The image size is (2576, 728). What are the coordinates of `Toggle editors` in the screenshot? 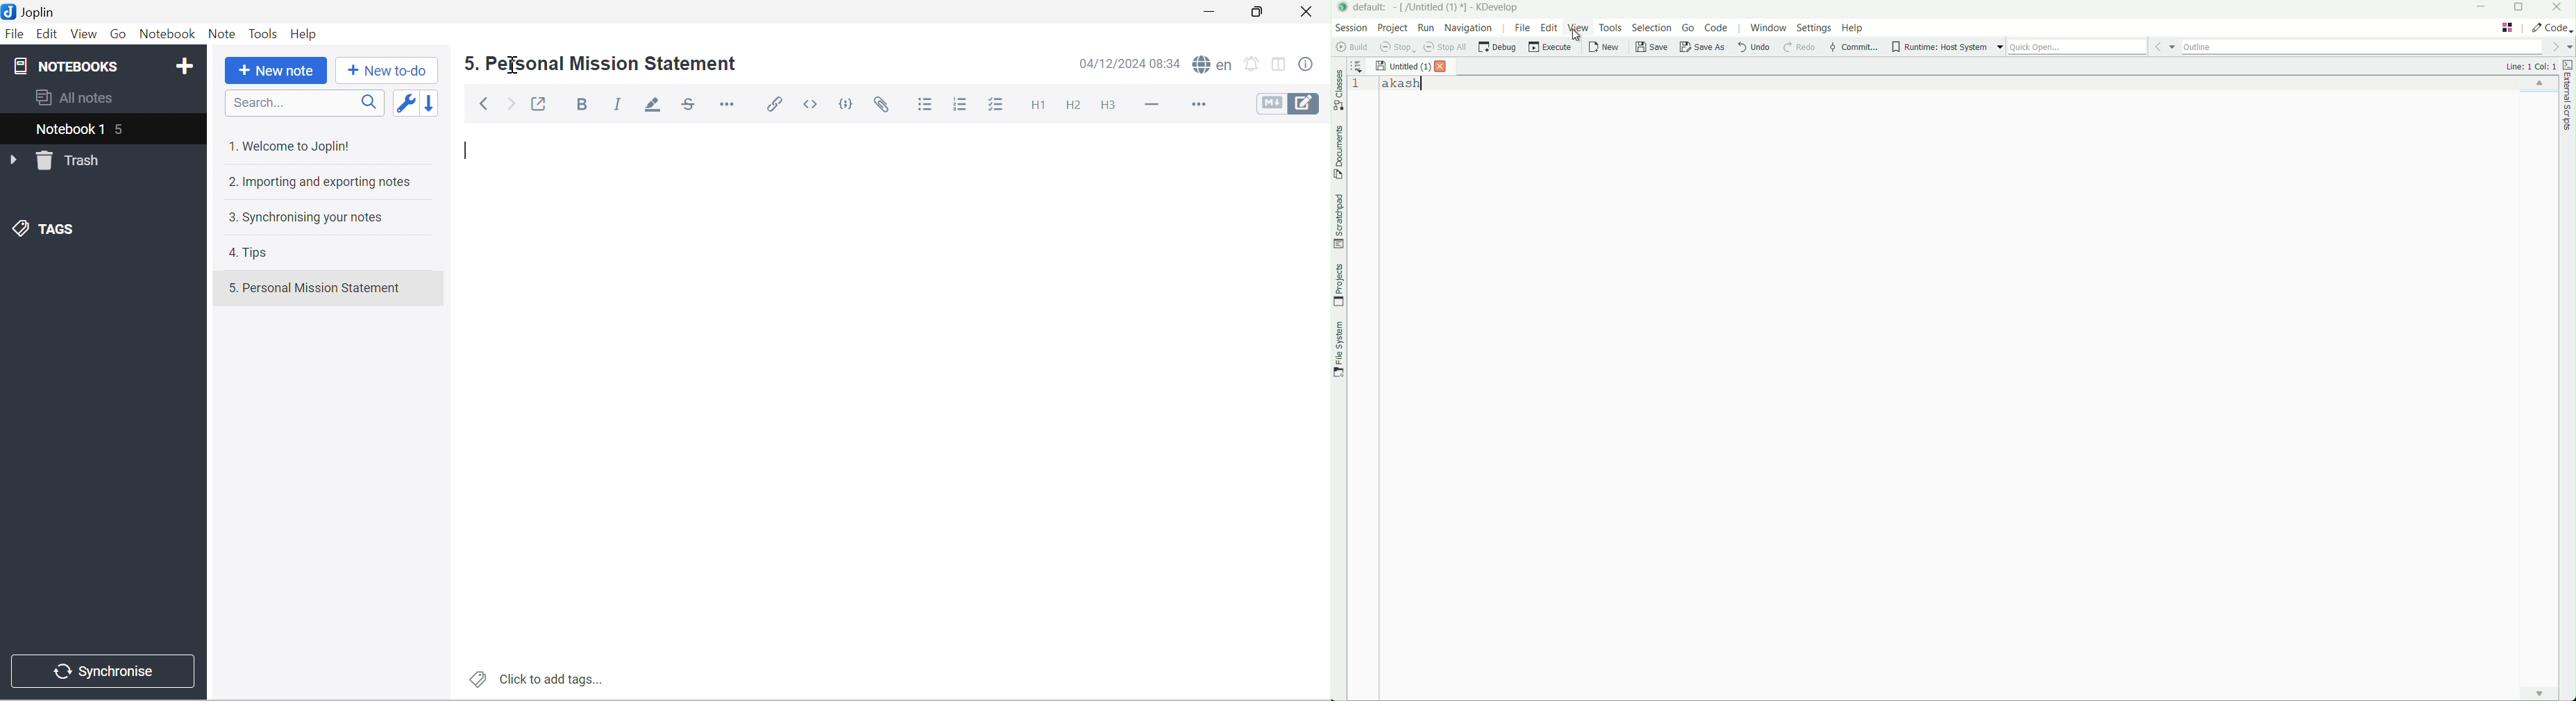 It's located at (1287, 103).